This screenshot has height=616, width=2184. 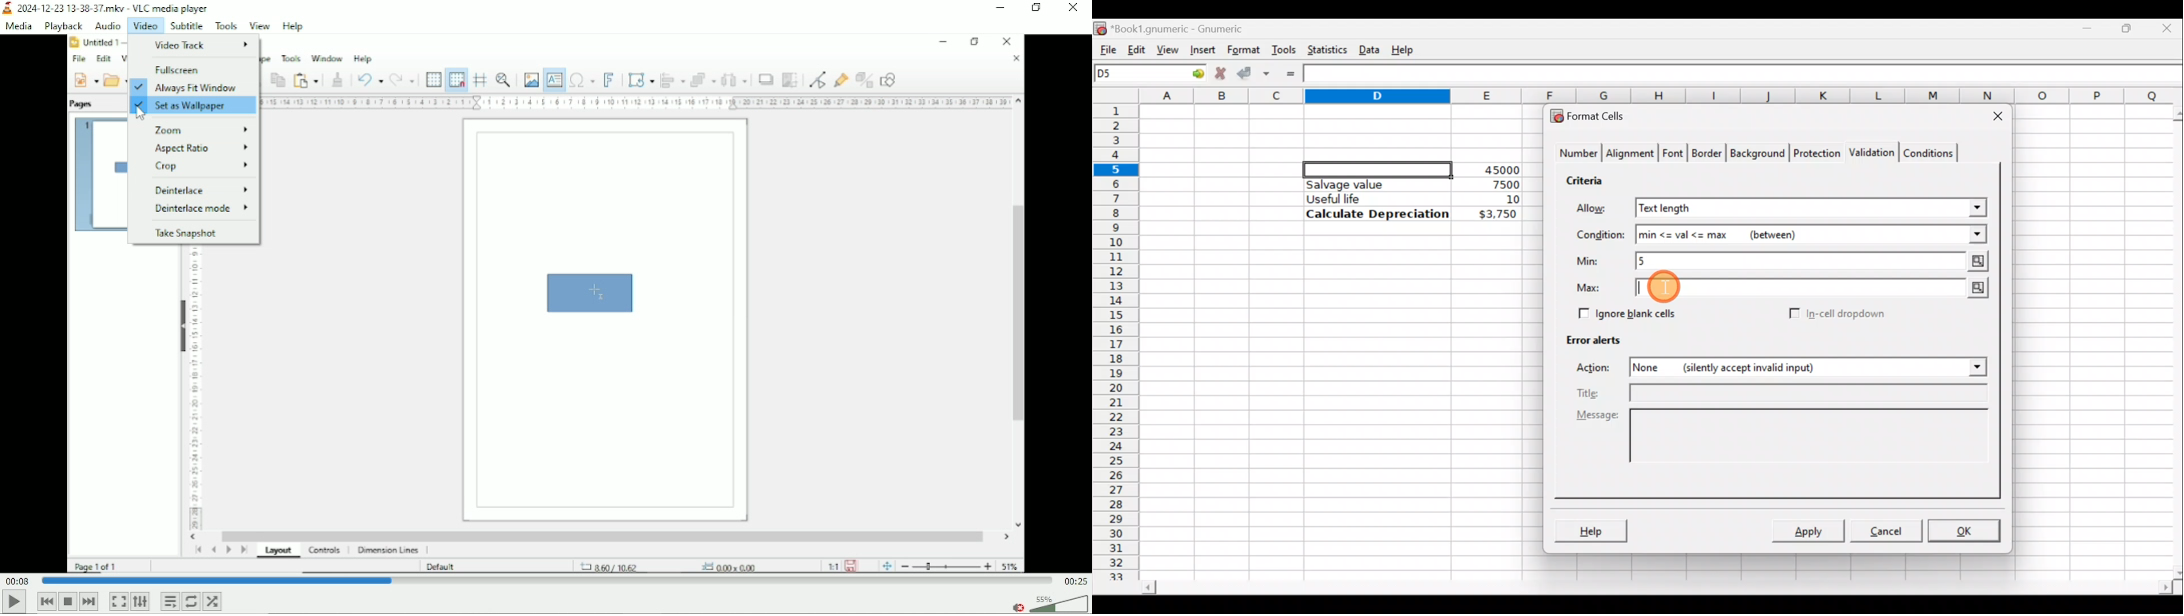 What do you see at coordinates (117, 7) in the screenshot?
I see `2024-12-23 13-38-37.mkv VLC media player` at bounding box center [117, 7].